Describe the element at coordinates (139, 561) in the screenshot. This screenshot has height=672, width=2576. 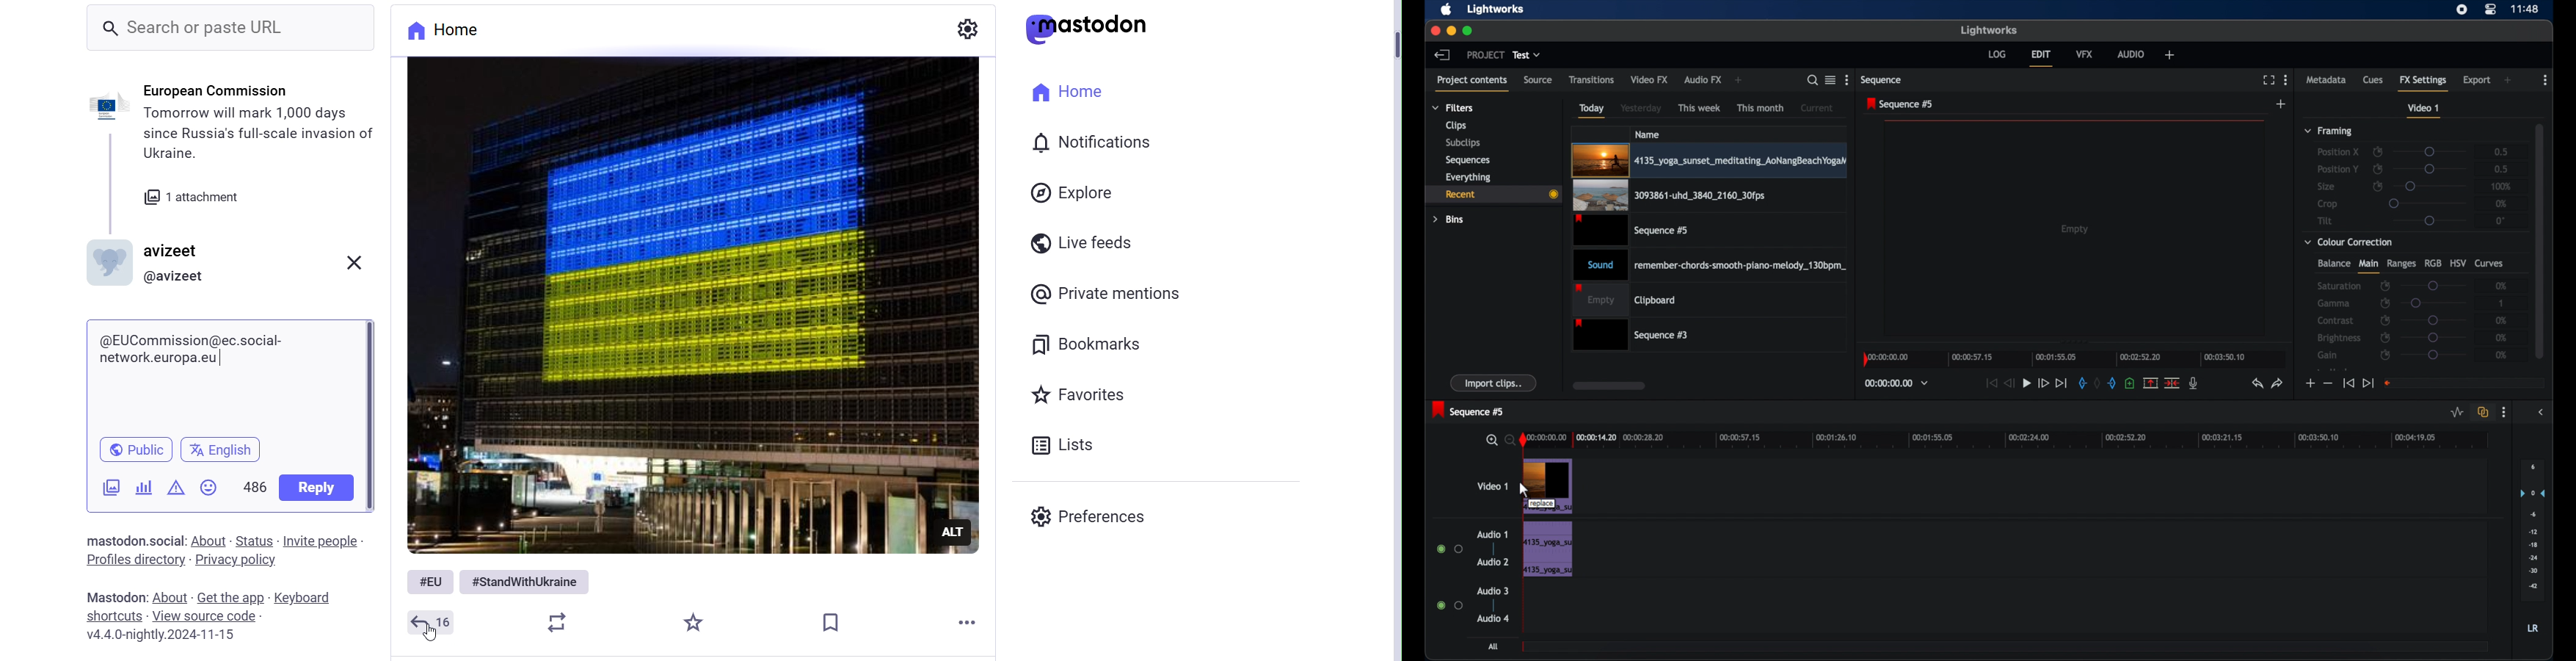
I see `Profile Directory` at that location.